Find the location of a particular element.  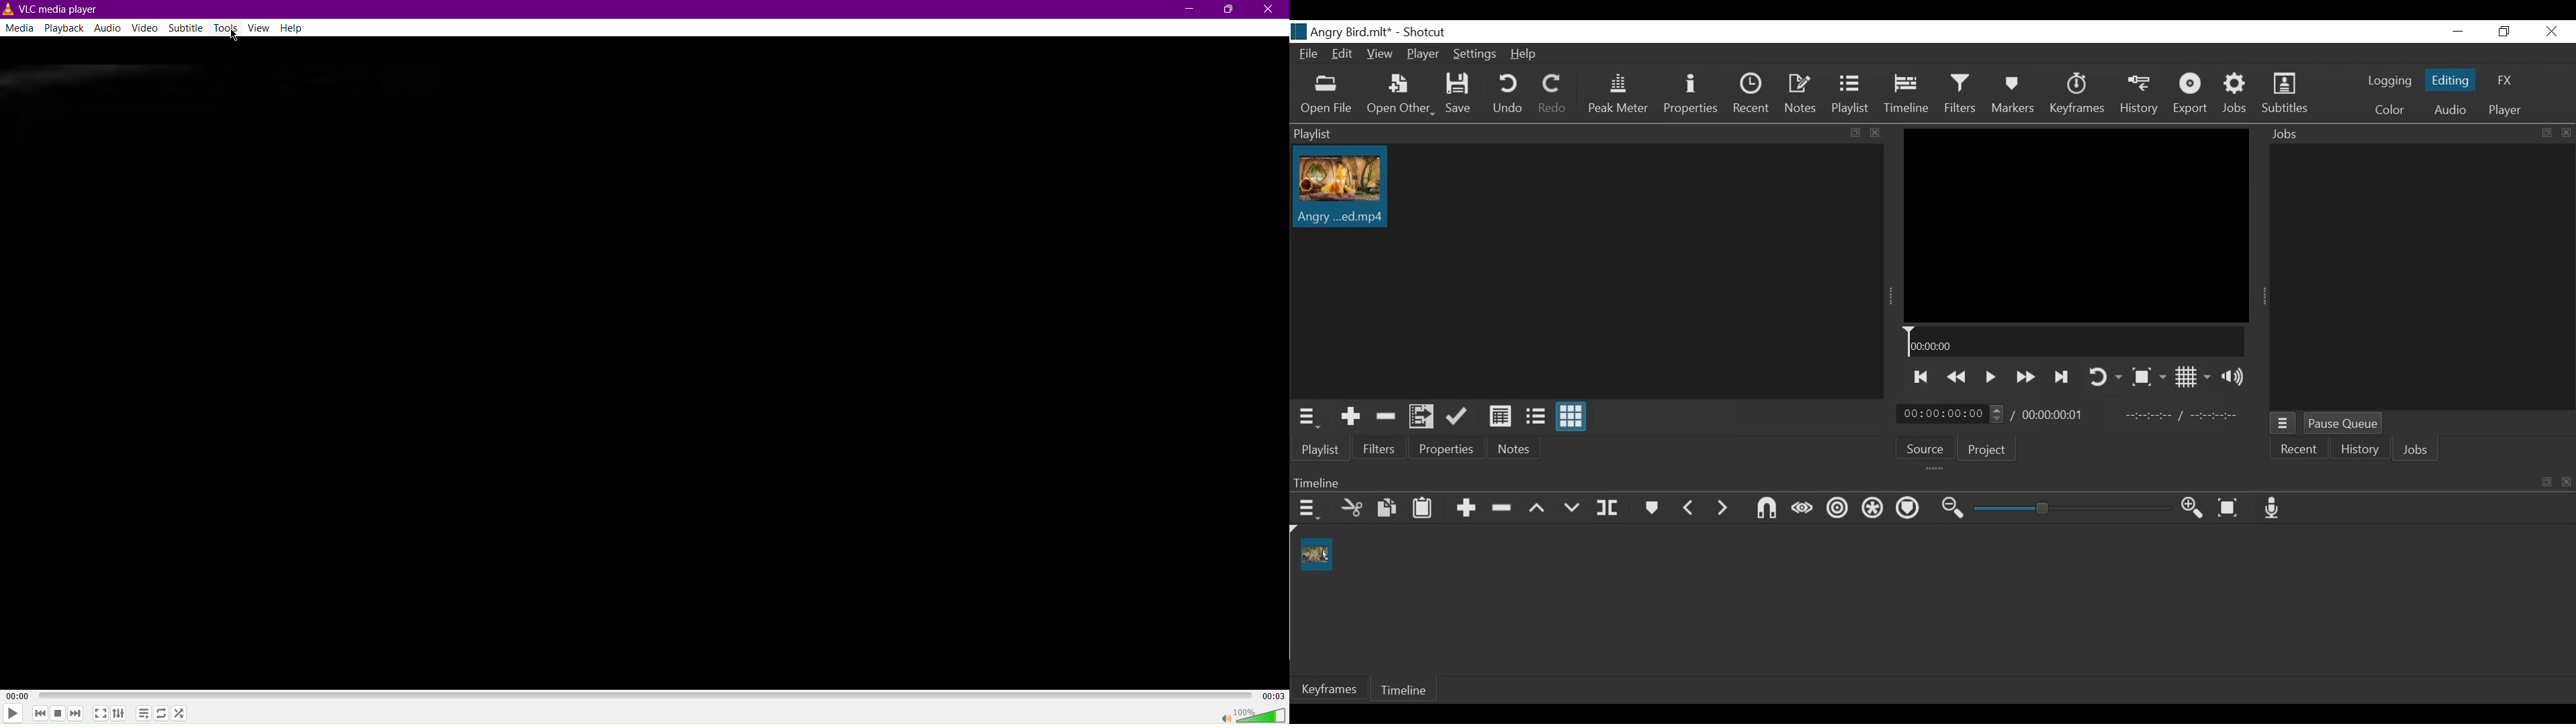

Project is located at coordinates (1986, 450).